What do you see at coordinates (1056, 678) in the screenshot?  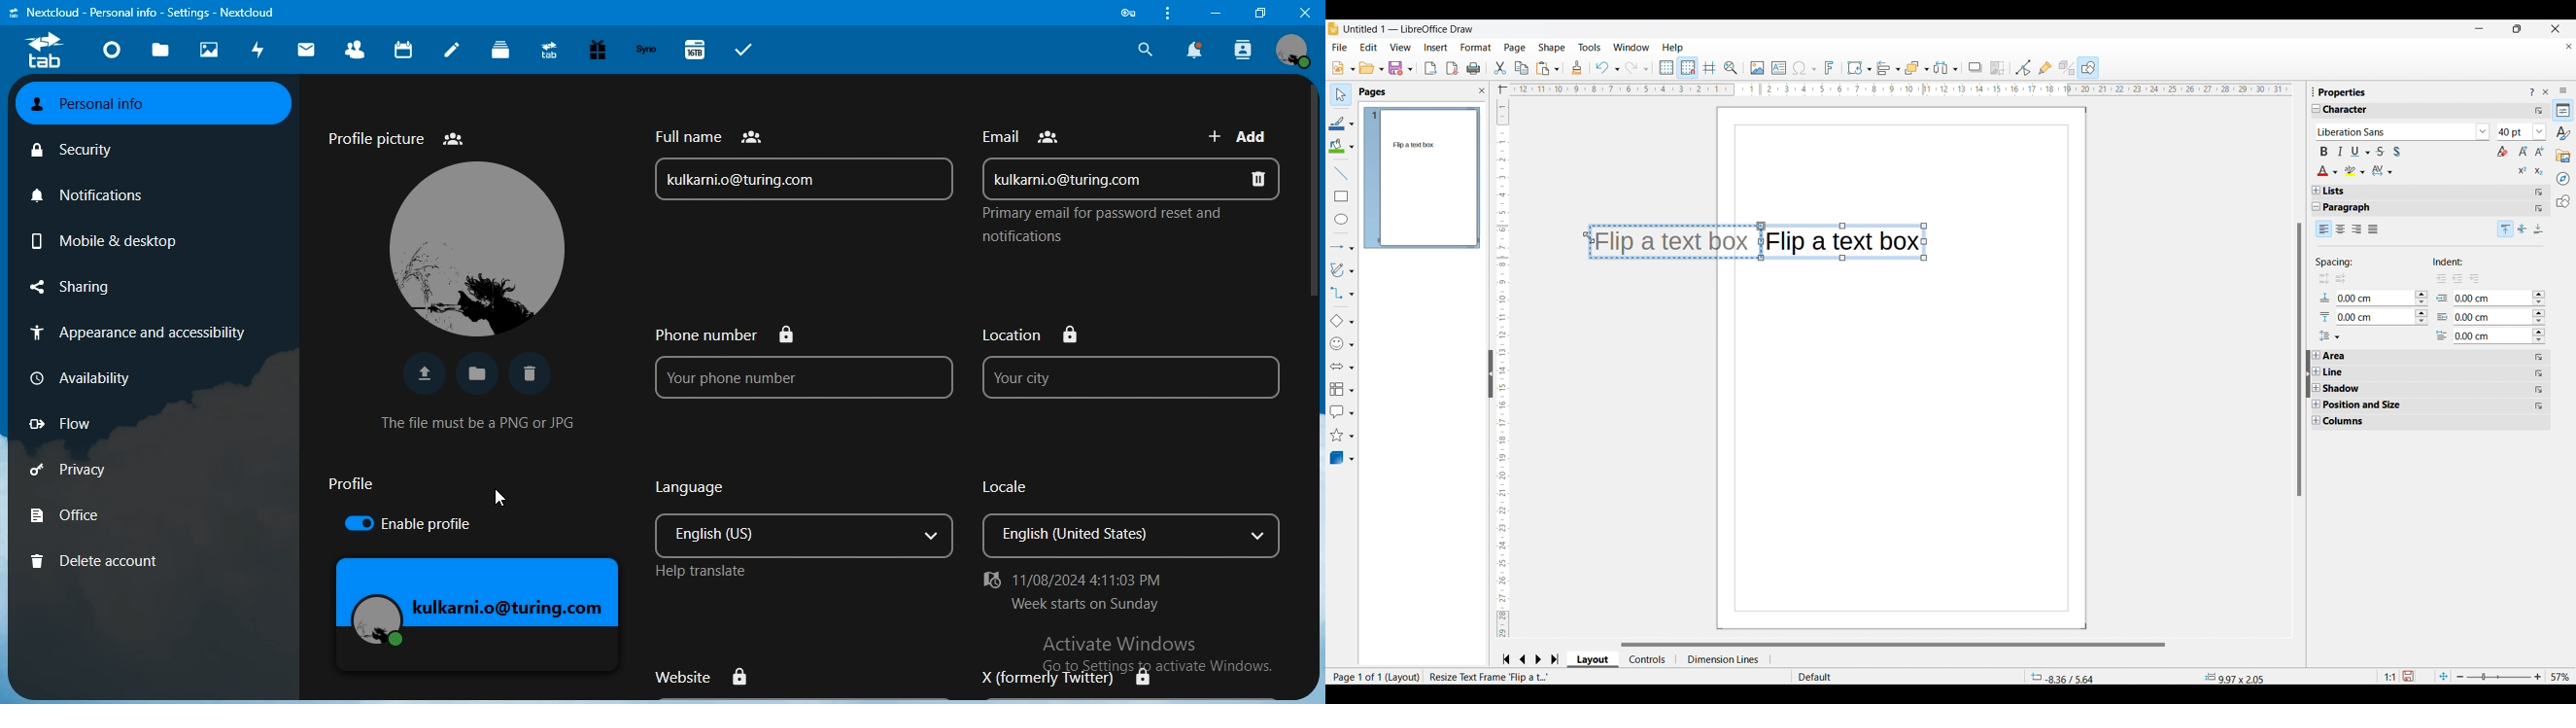 I see `X (formerly Twitter) ~ @` at bounding box center [1056, 678].